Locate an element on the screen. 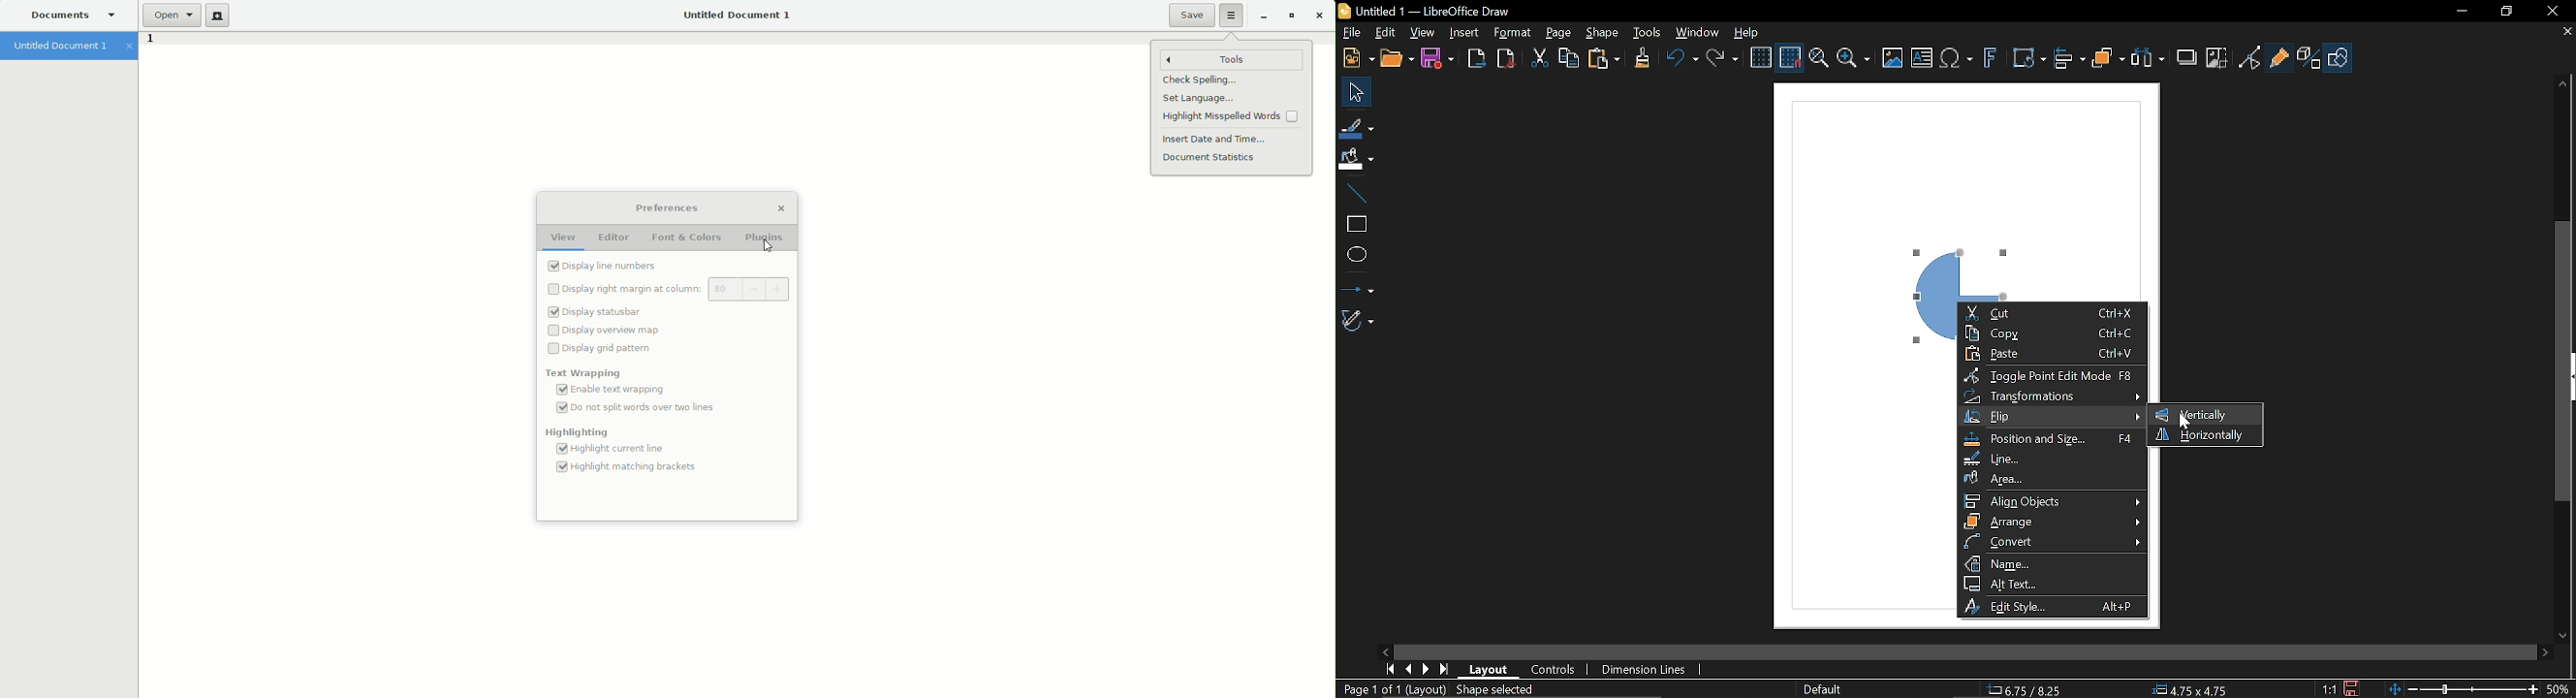  Tools is located at coordinates (1647, 32).